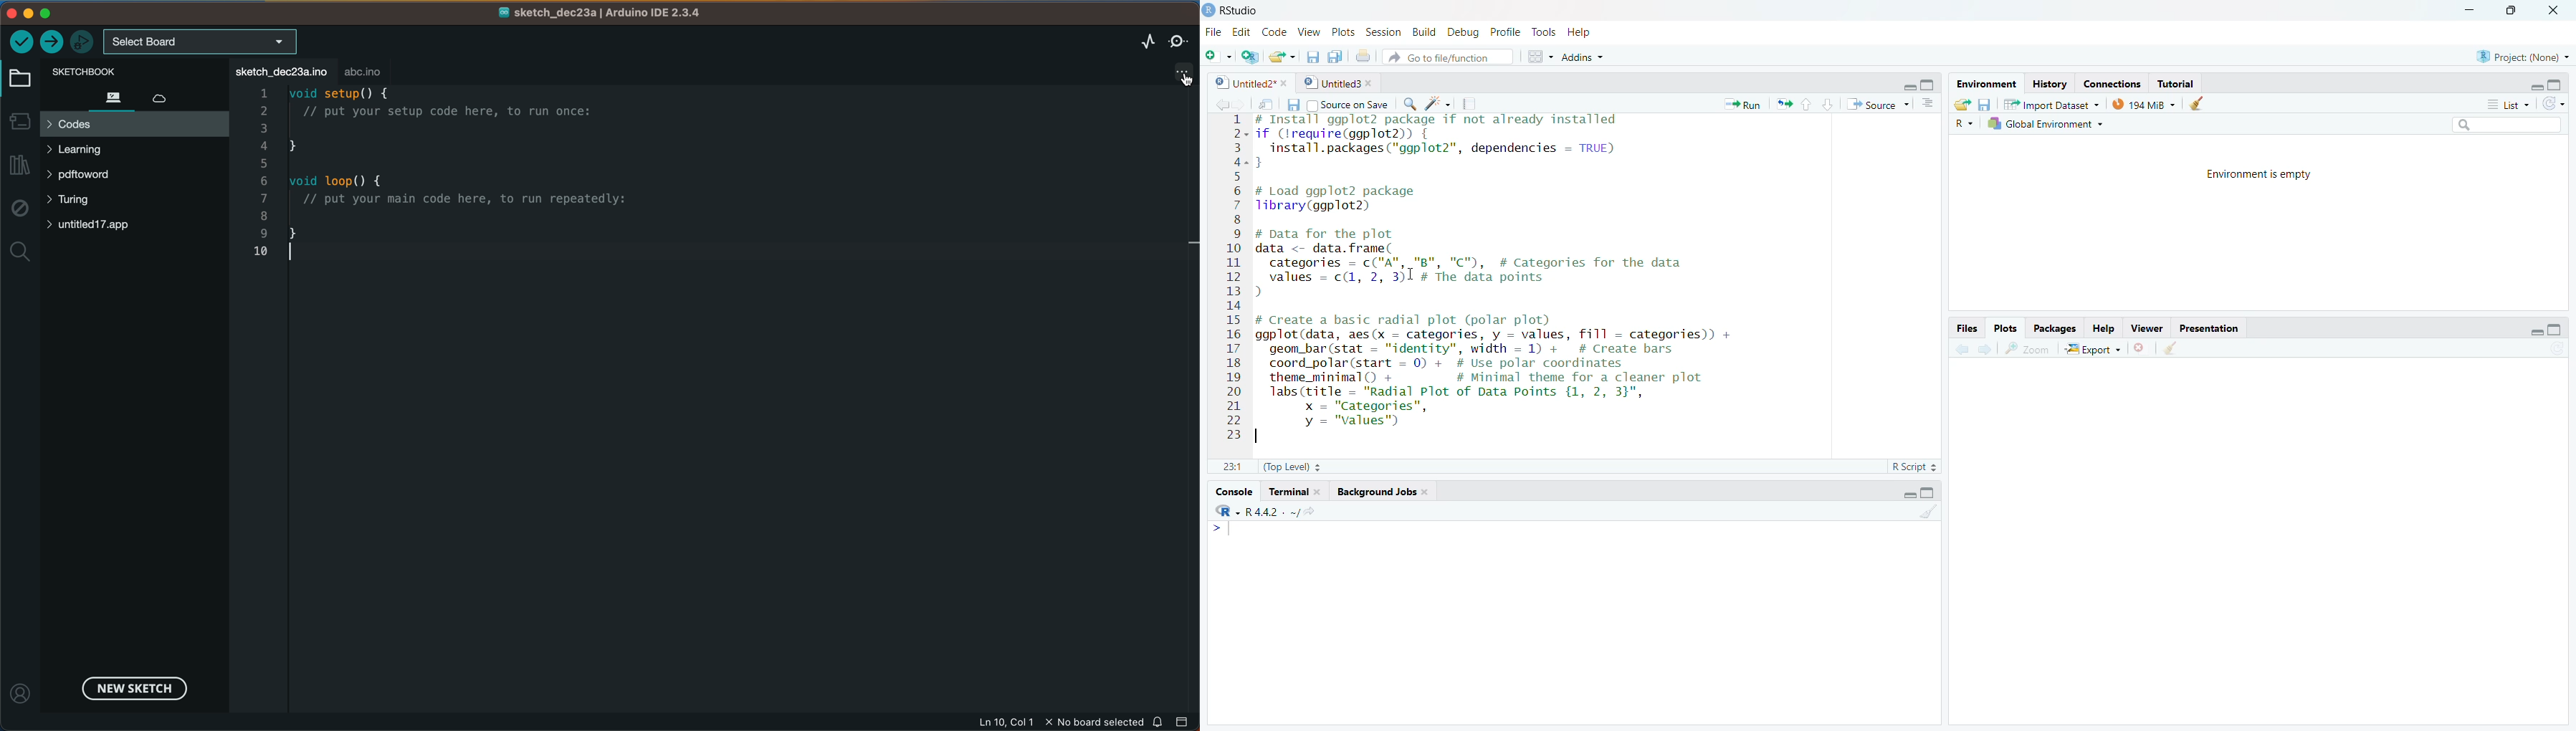  What do you see at coordinates (1241, 105) in the screenshot?
I see `move forward` at bounding box center [1241, 105].